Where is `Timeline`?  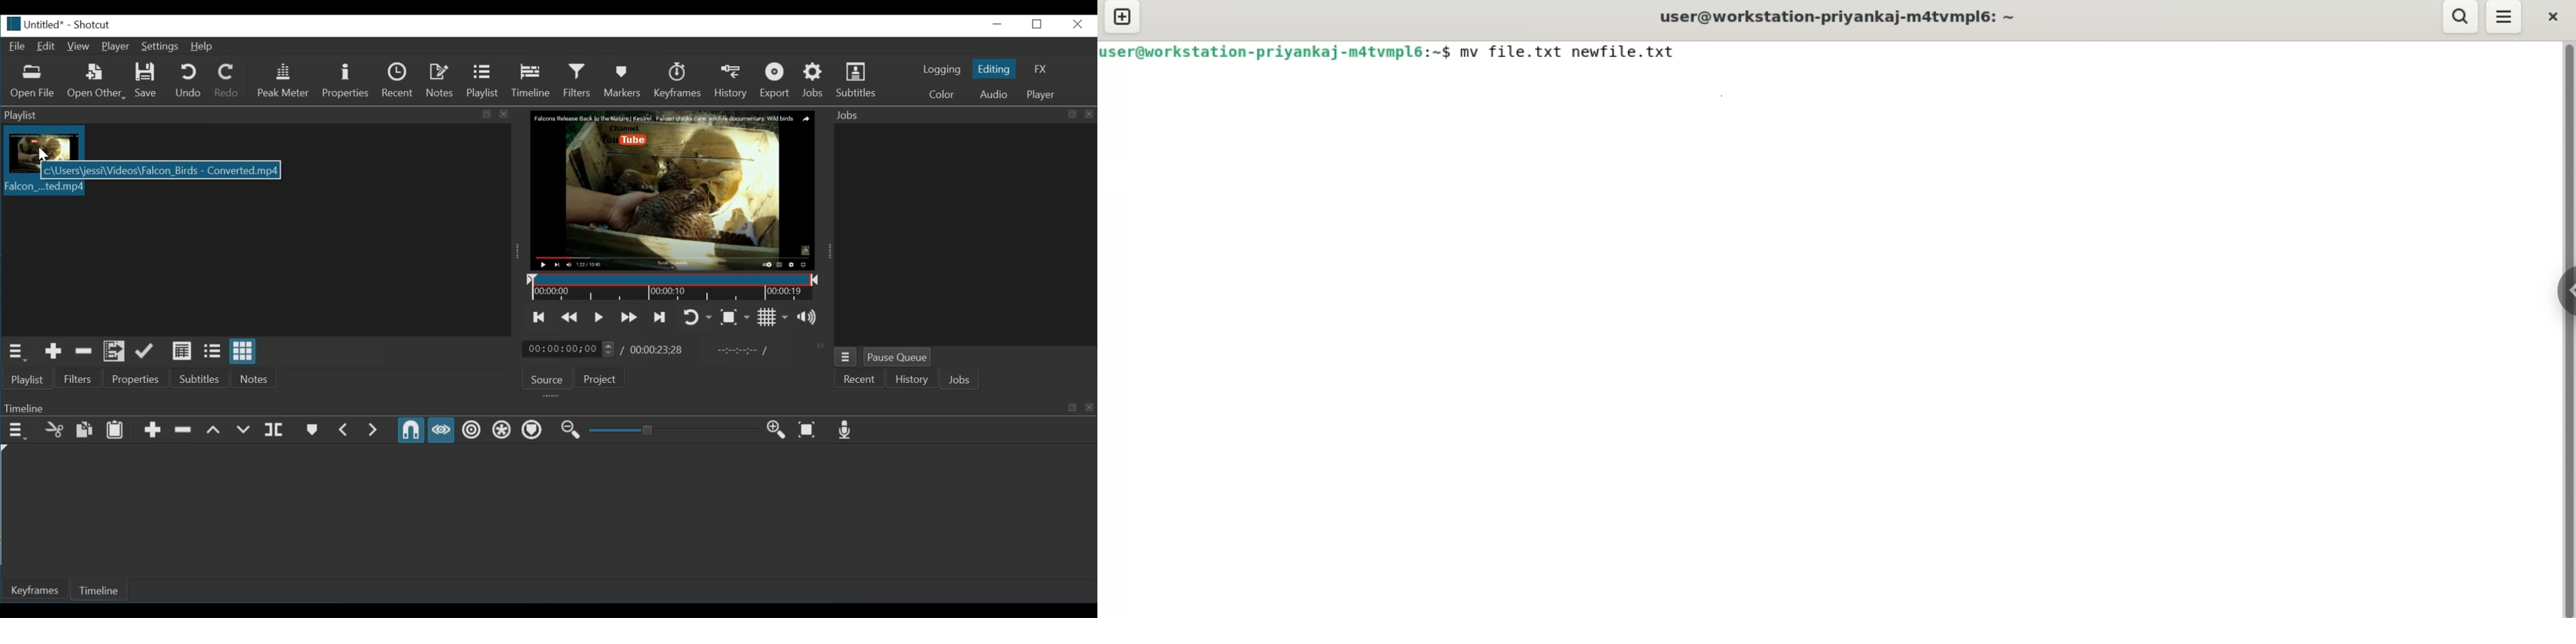
Timeline is located at coordinates (104, 589).